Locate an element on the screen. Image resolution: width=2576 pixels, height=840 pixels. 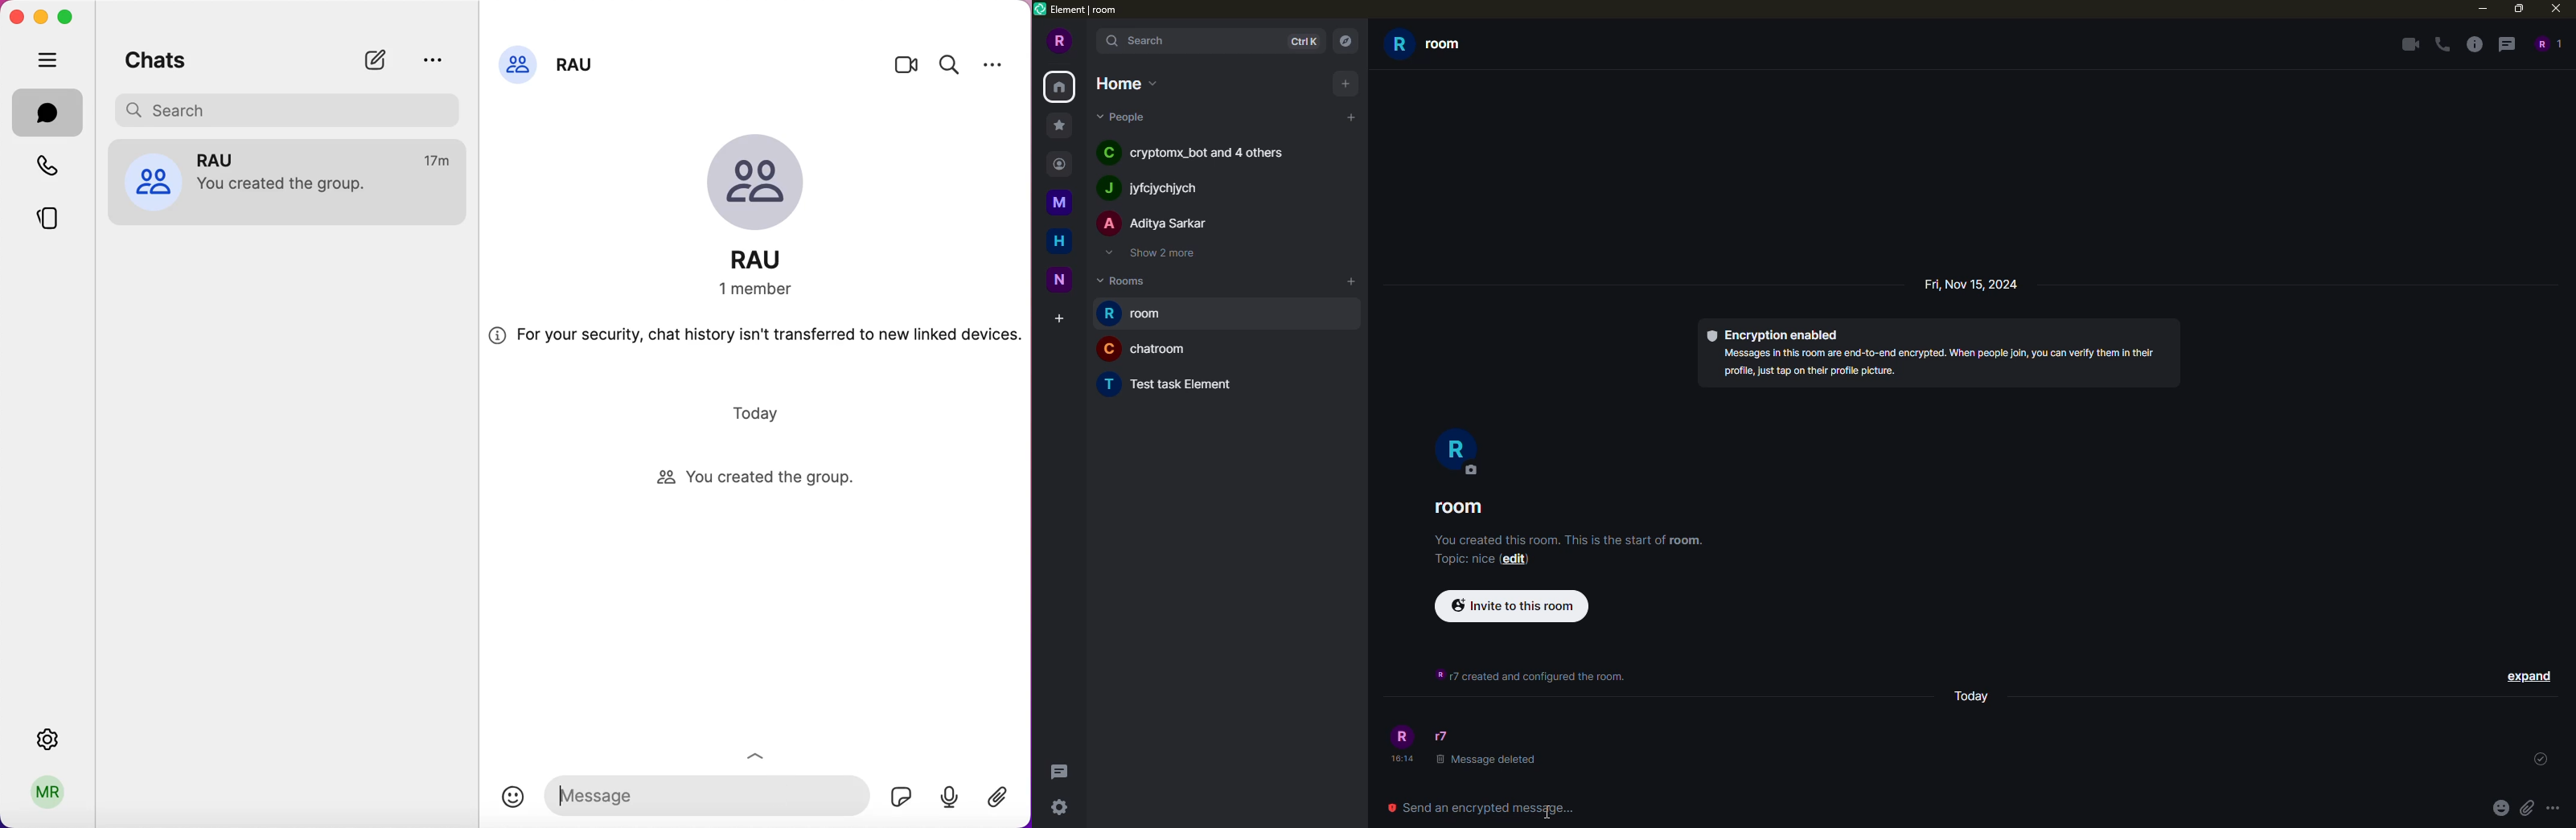
time is located at coordinates (1401, 758).